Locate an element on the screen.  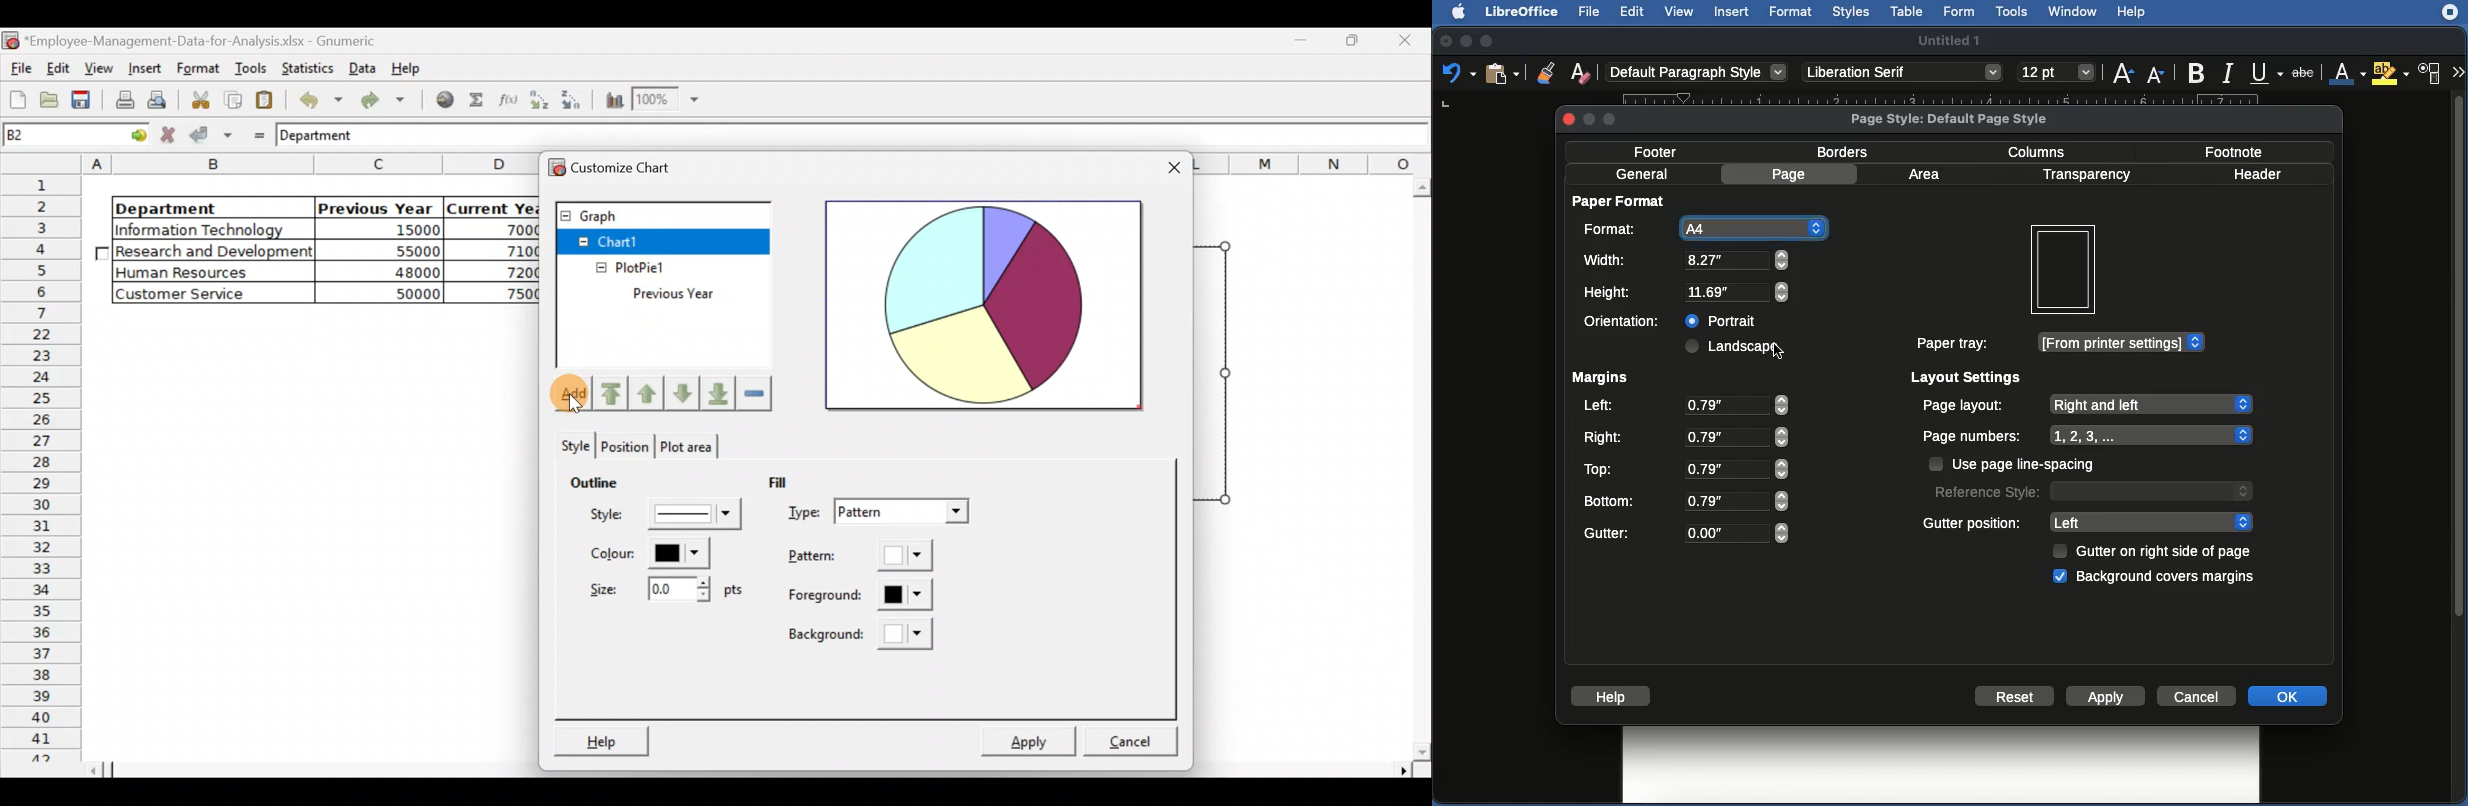
size is located at coordinates (2055, 72).